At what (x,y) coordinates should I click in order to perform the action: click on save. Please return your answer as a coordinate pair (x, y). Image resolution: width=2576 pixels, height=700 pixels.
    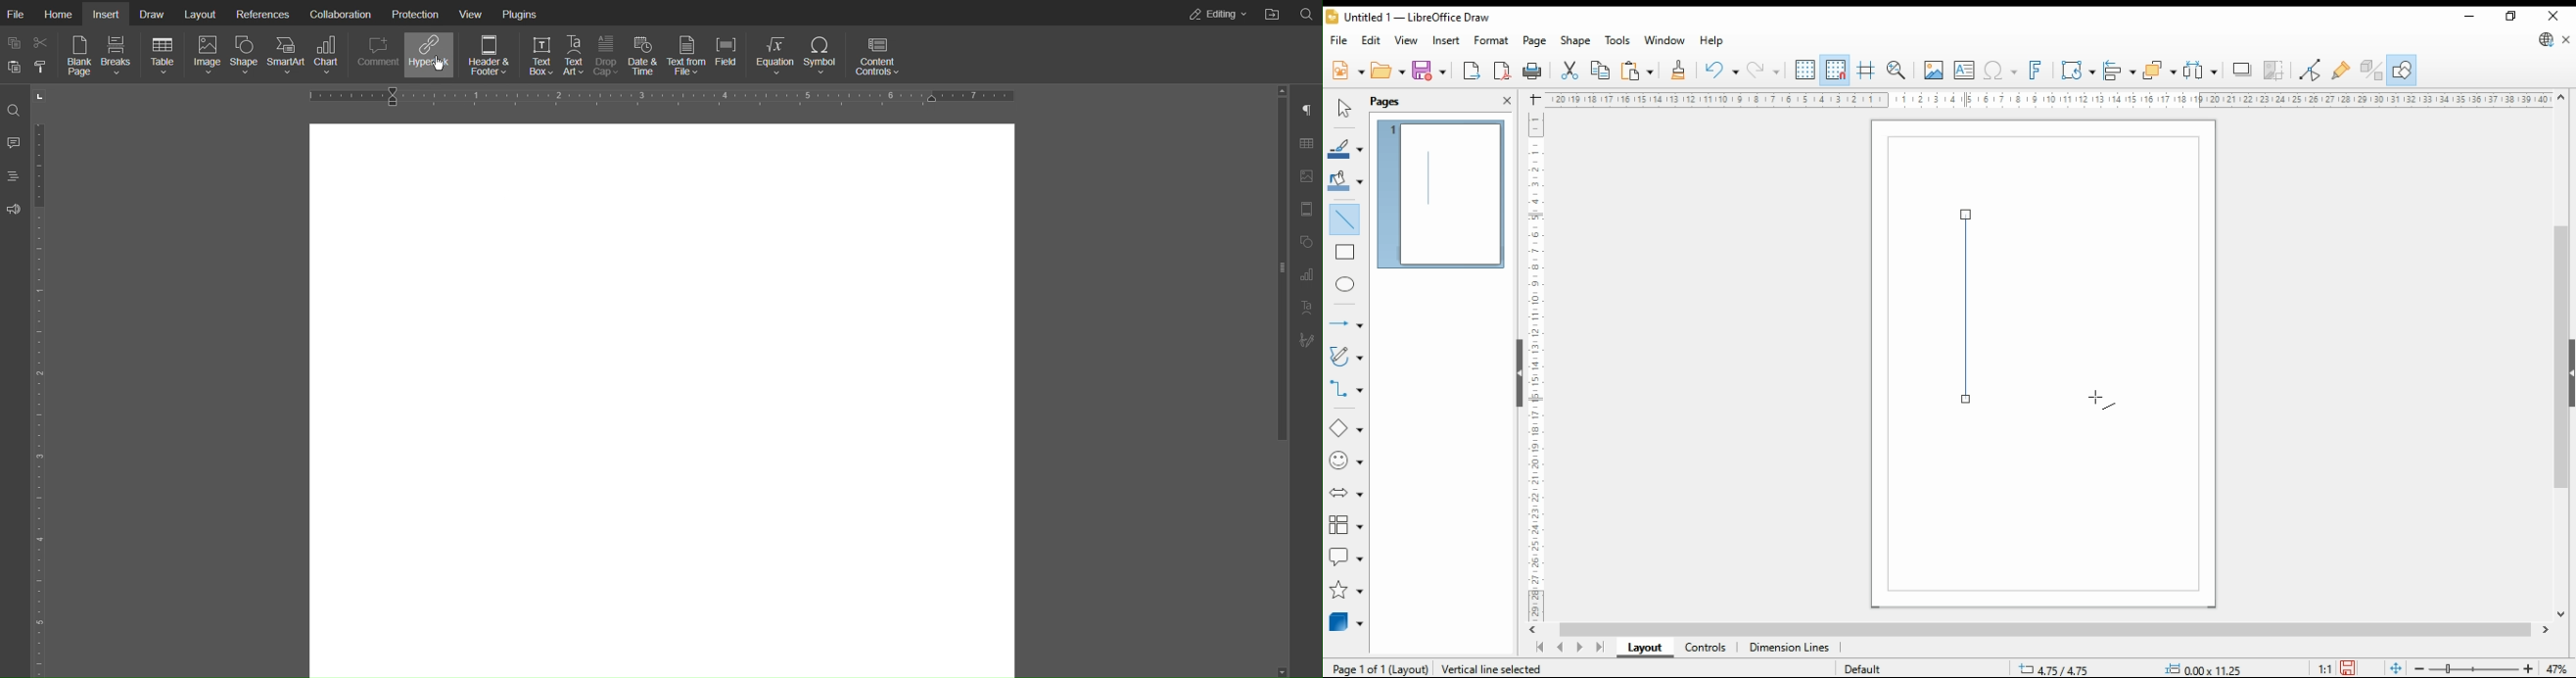
    Looking at the image, I should click on (1430, 71).